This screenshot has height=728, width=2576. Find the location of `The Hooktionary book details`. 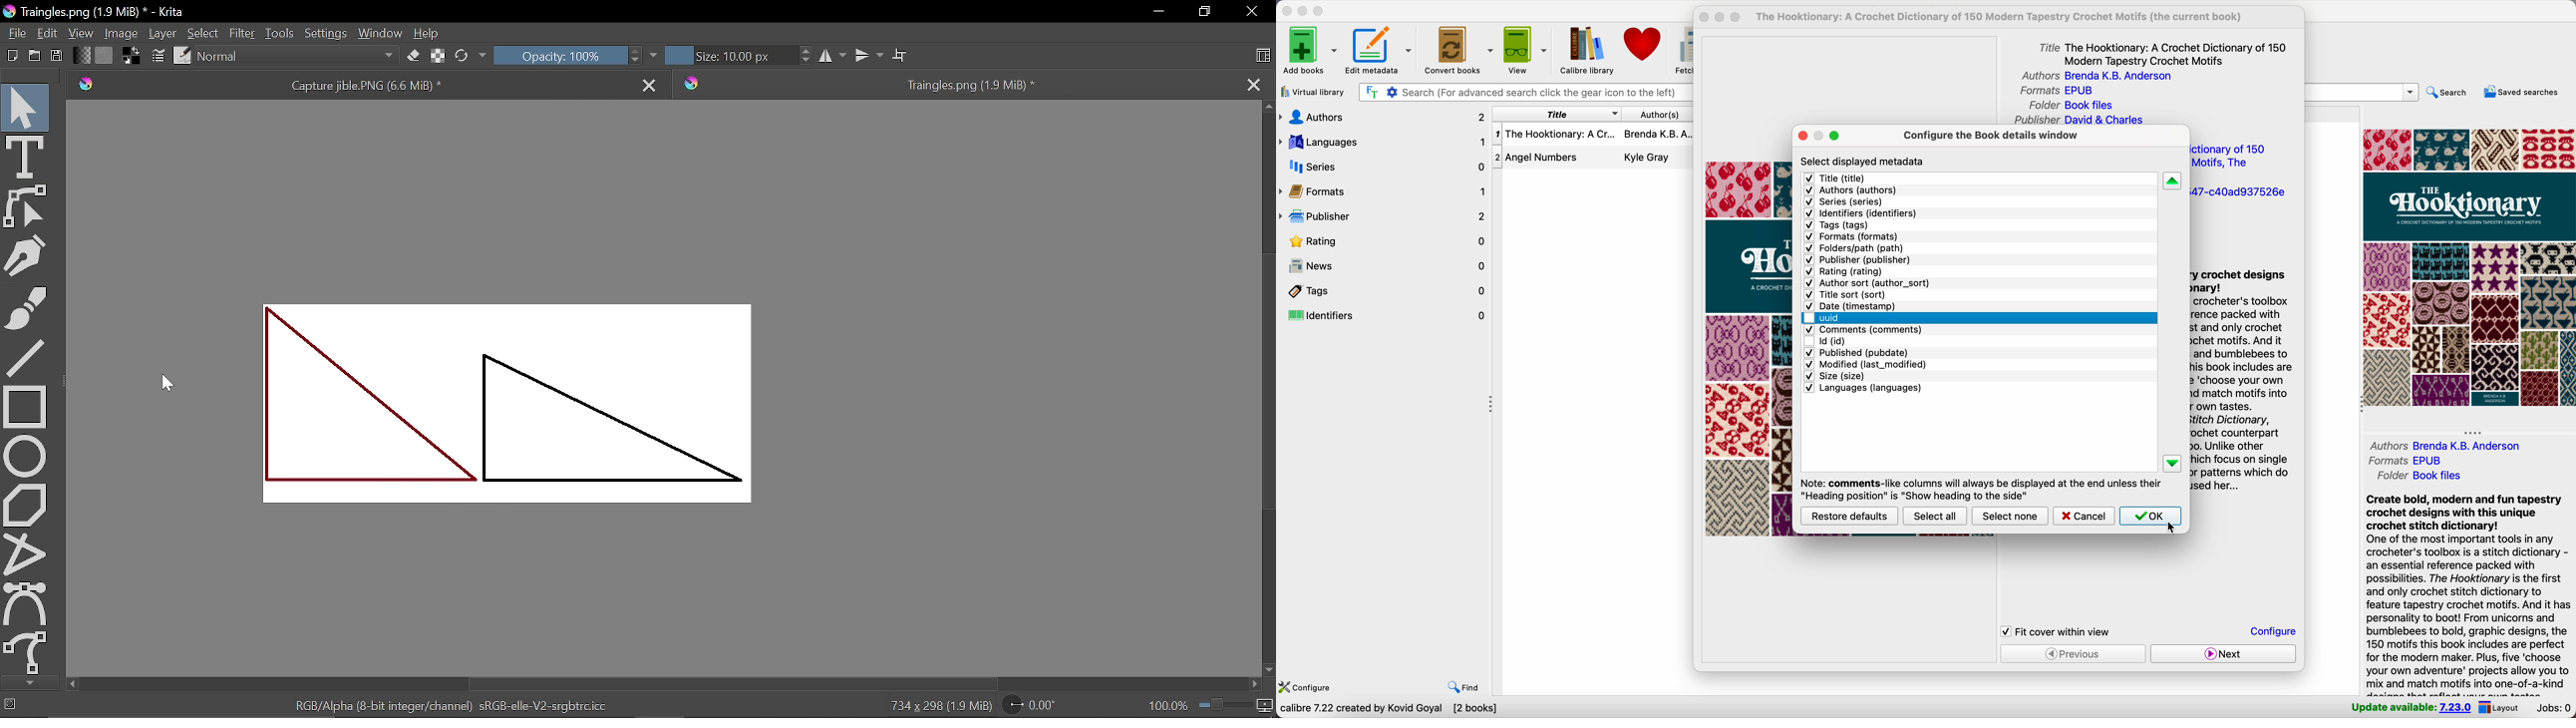

The Hooktionary book details is located at coordinates (1594, 137).